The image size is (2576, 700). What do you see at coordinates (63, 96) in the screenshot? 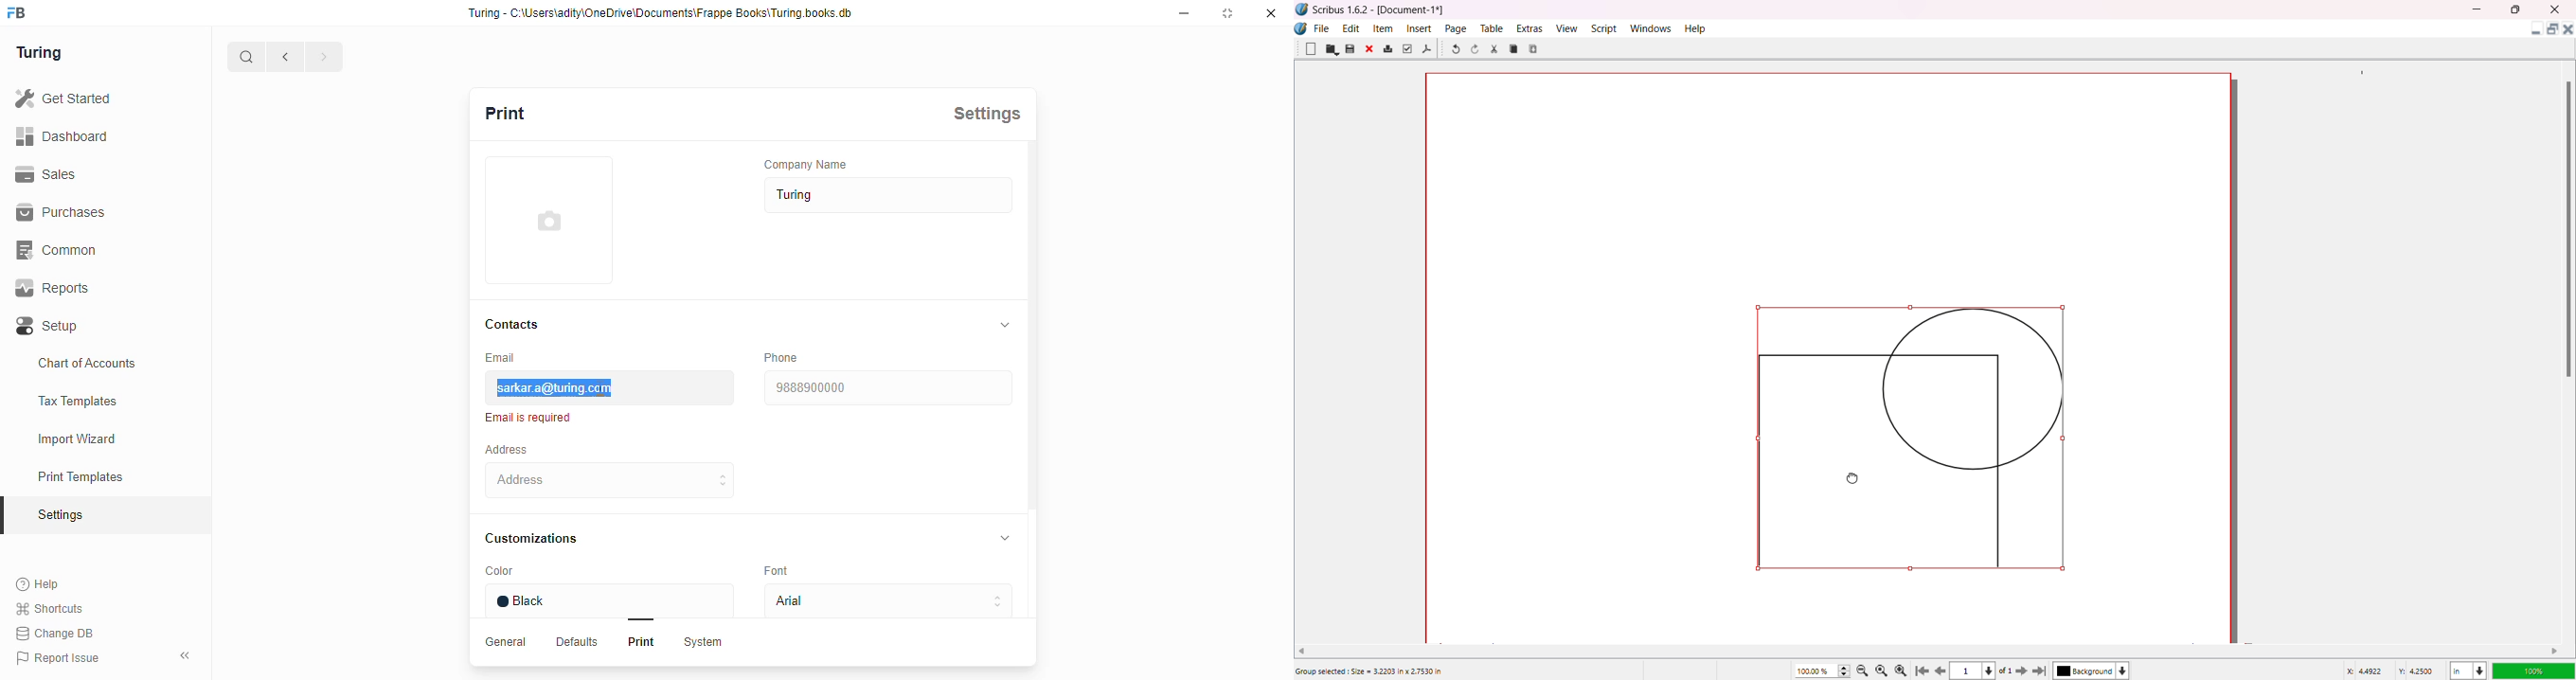
I see `Get Started` at bounding box center [63, 96].